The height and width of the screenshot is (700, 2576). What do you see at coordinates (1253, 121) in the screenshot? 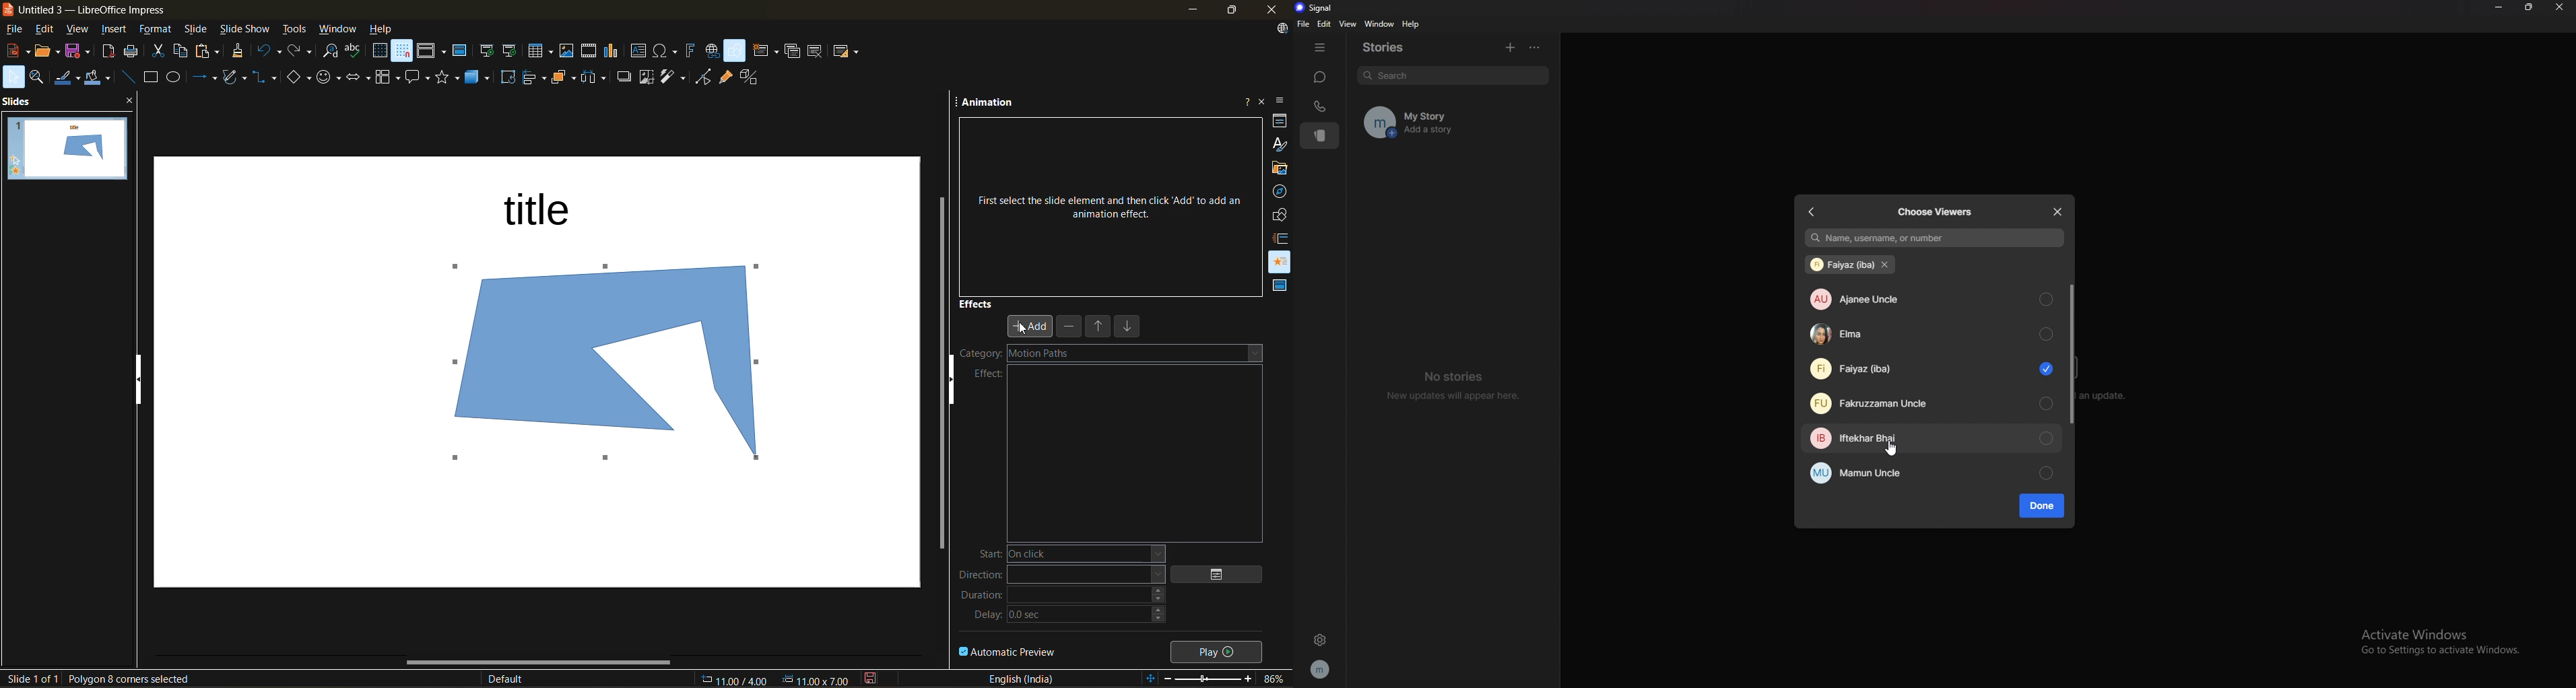
I see `more options` at bounding box center [1253, 121].